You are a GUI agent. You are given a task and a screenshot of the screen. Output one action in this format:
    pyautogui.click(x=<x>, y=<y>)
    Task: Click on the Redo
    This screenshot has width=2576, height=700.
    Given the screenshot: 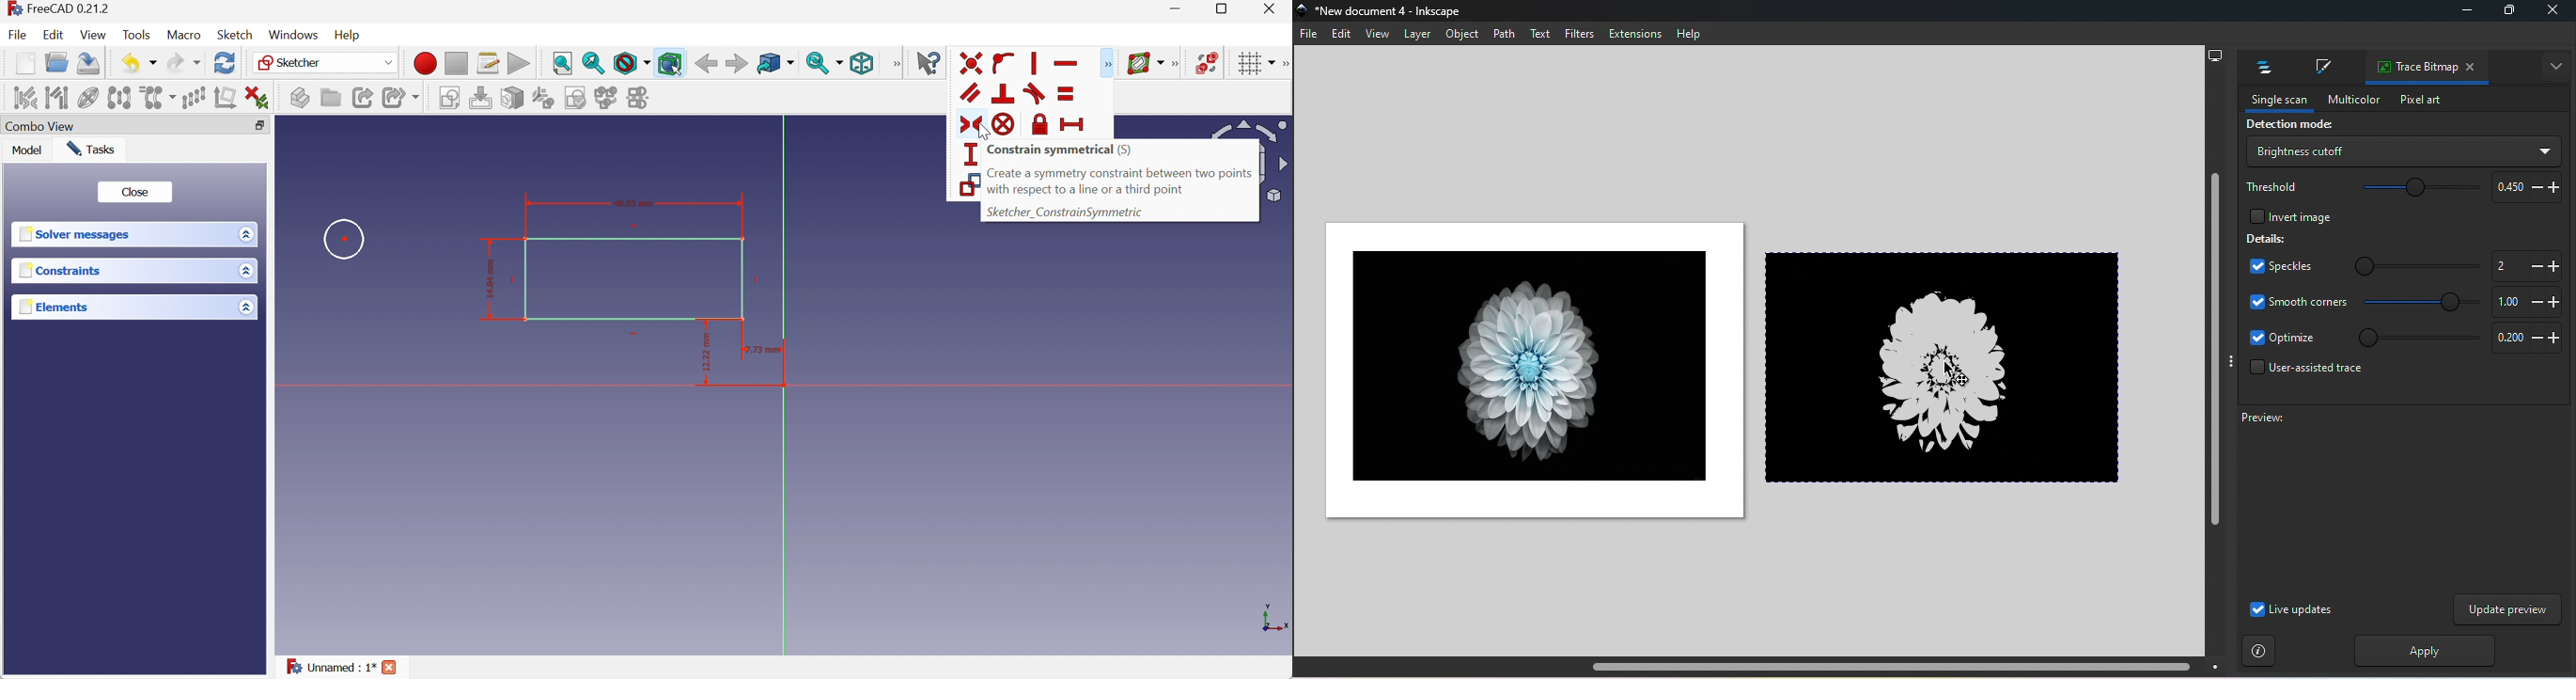 What is the action you would take?
    pyautogui.click(x=184, y=63)
    